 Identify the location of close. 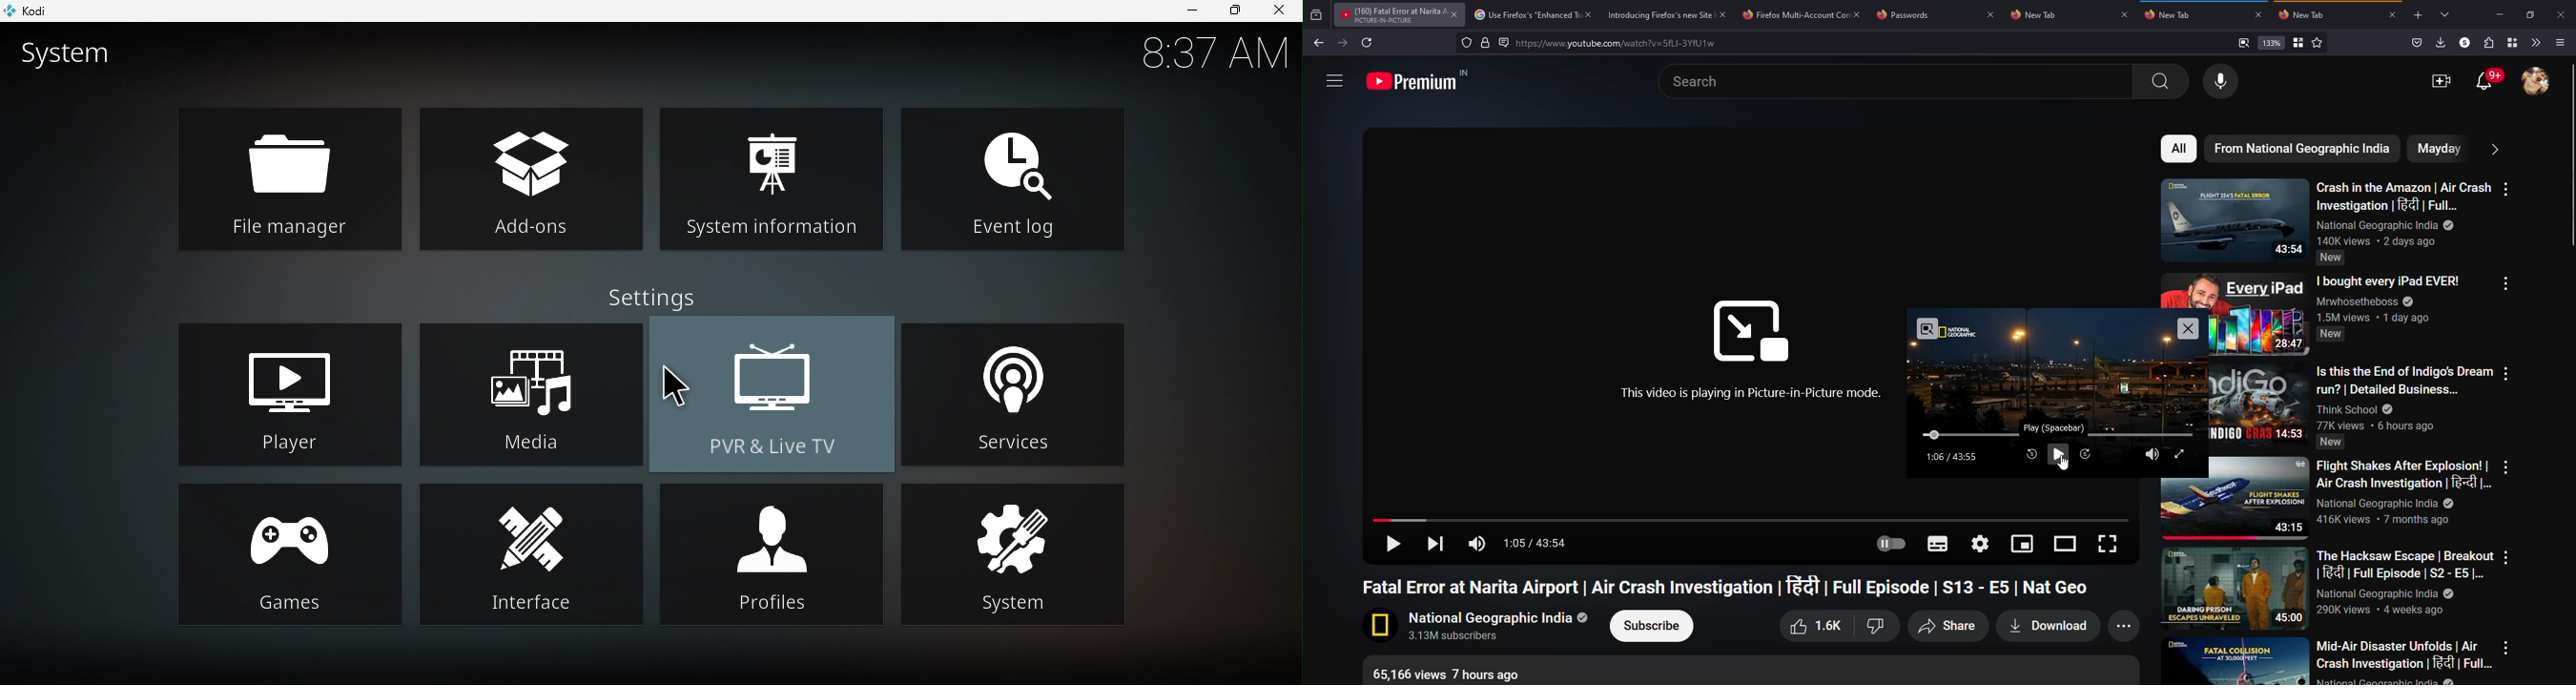
(2257, 15).